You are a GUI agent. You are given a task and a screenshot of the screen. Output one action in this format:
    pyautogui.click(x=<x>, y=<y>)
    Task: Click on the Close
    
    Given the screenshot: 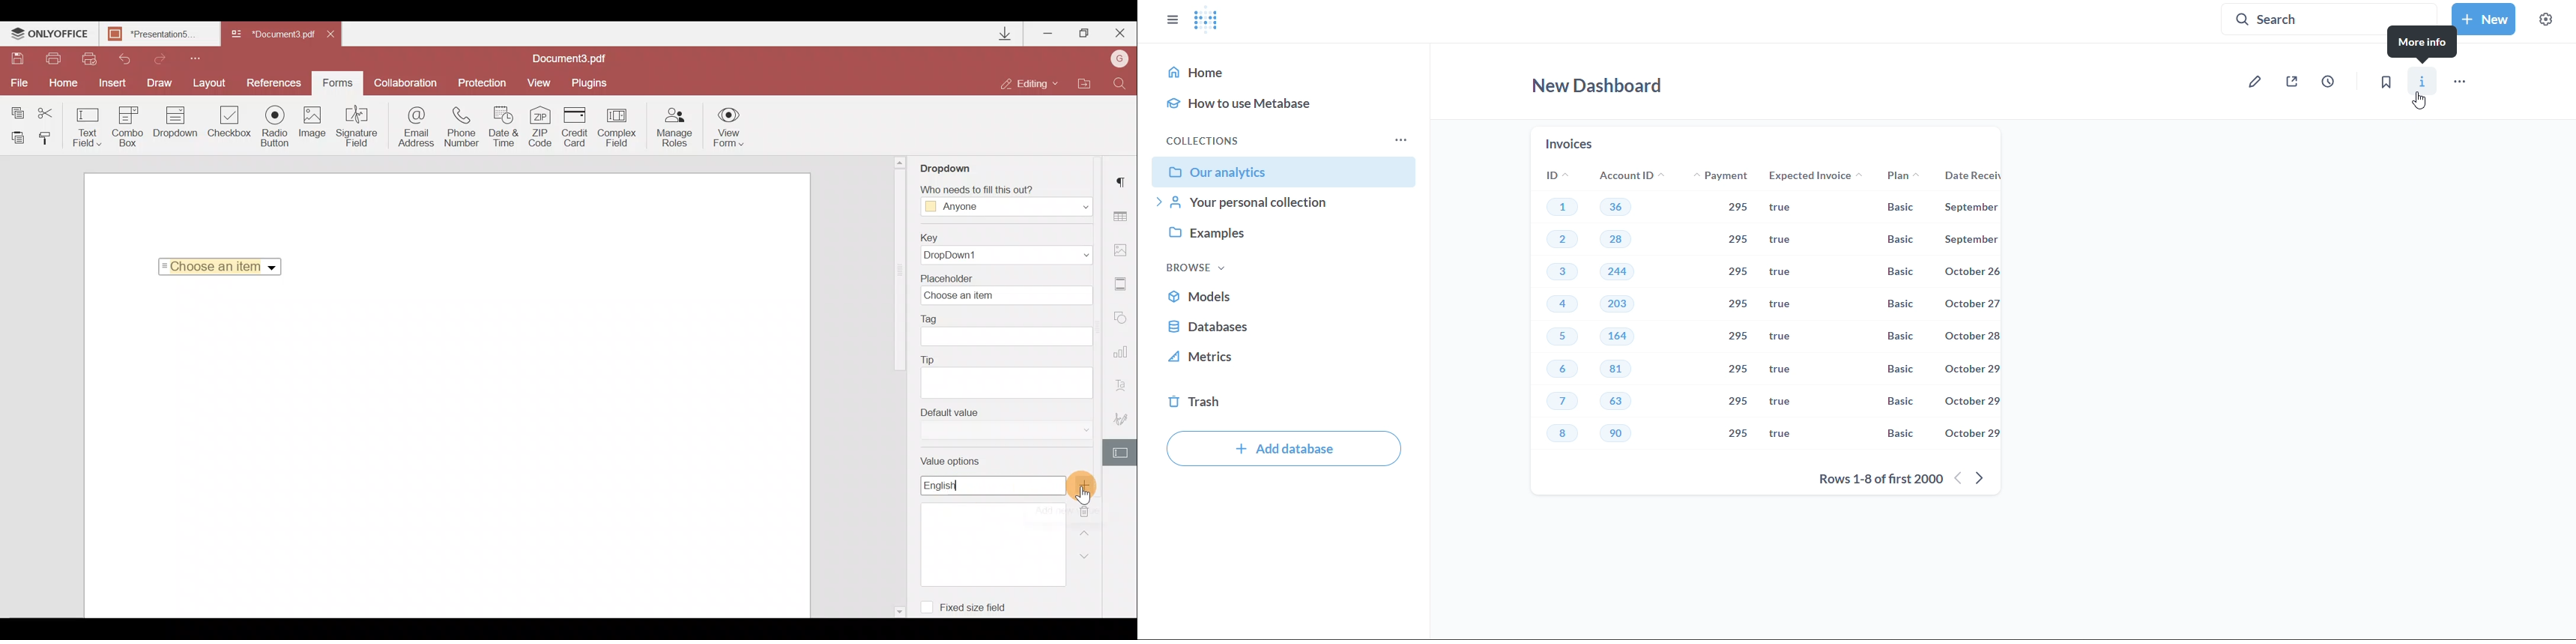 What is the action you would take?
    pyautogui.click(x=1119, y=31)
    